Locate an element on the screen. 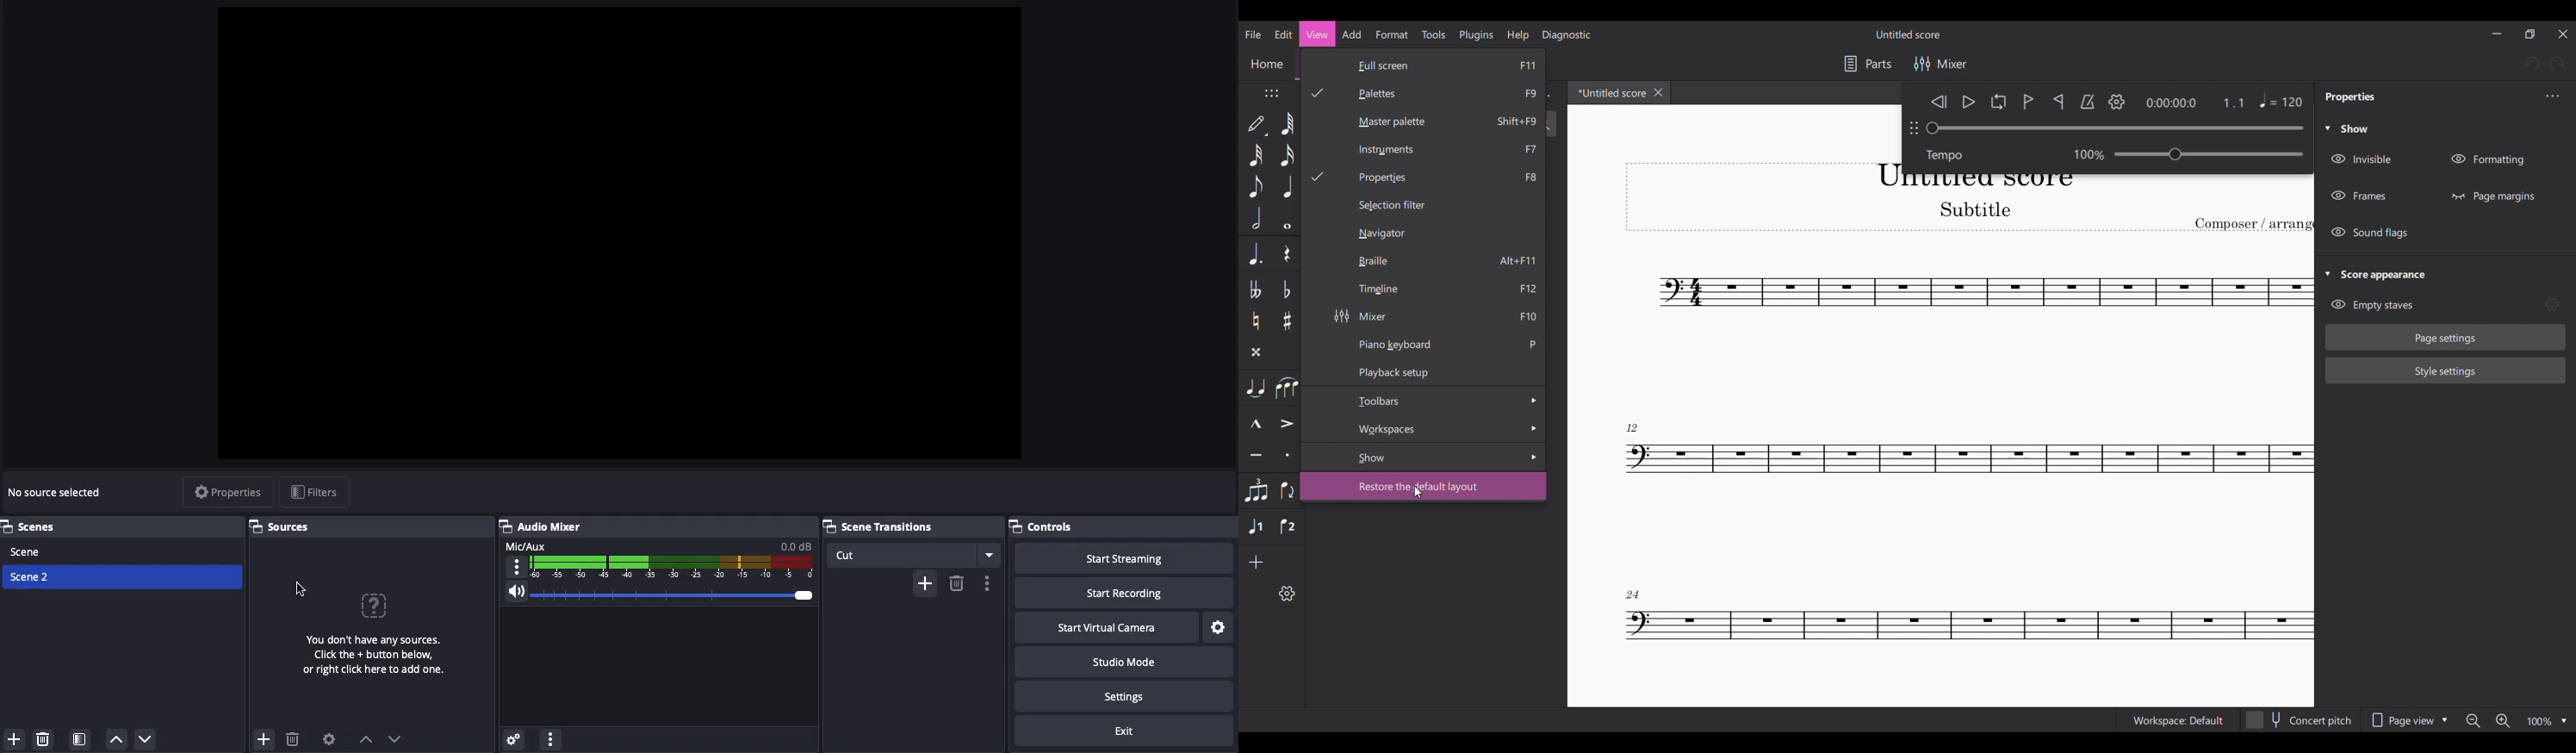  100% is located at coordinates (2083, 153).